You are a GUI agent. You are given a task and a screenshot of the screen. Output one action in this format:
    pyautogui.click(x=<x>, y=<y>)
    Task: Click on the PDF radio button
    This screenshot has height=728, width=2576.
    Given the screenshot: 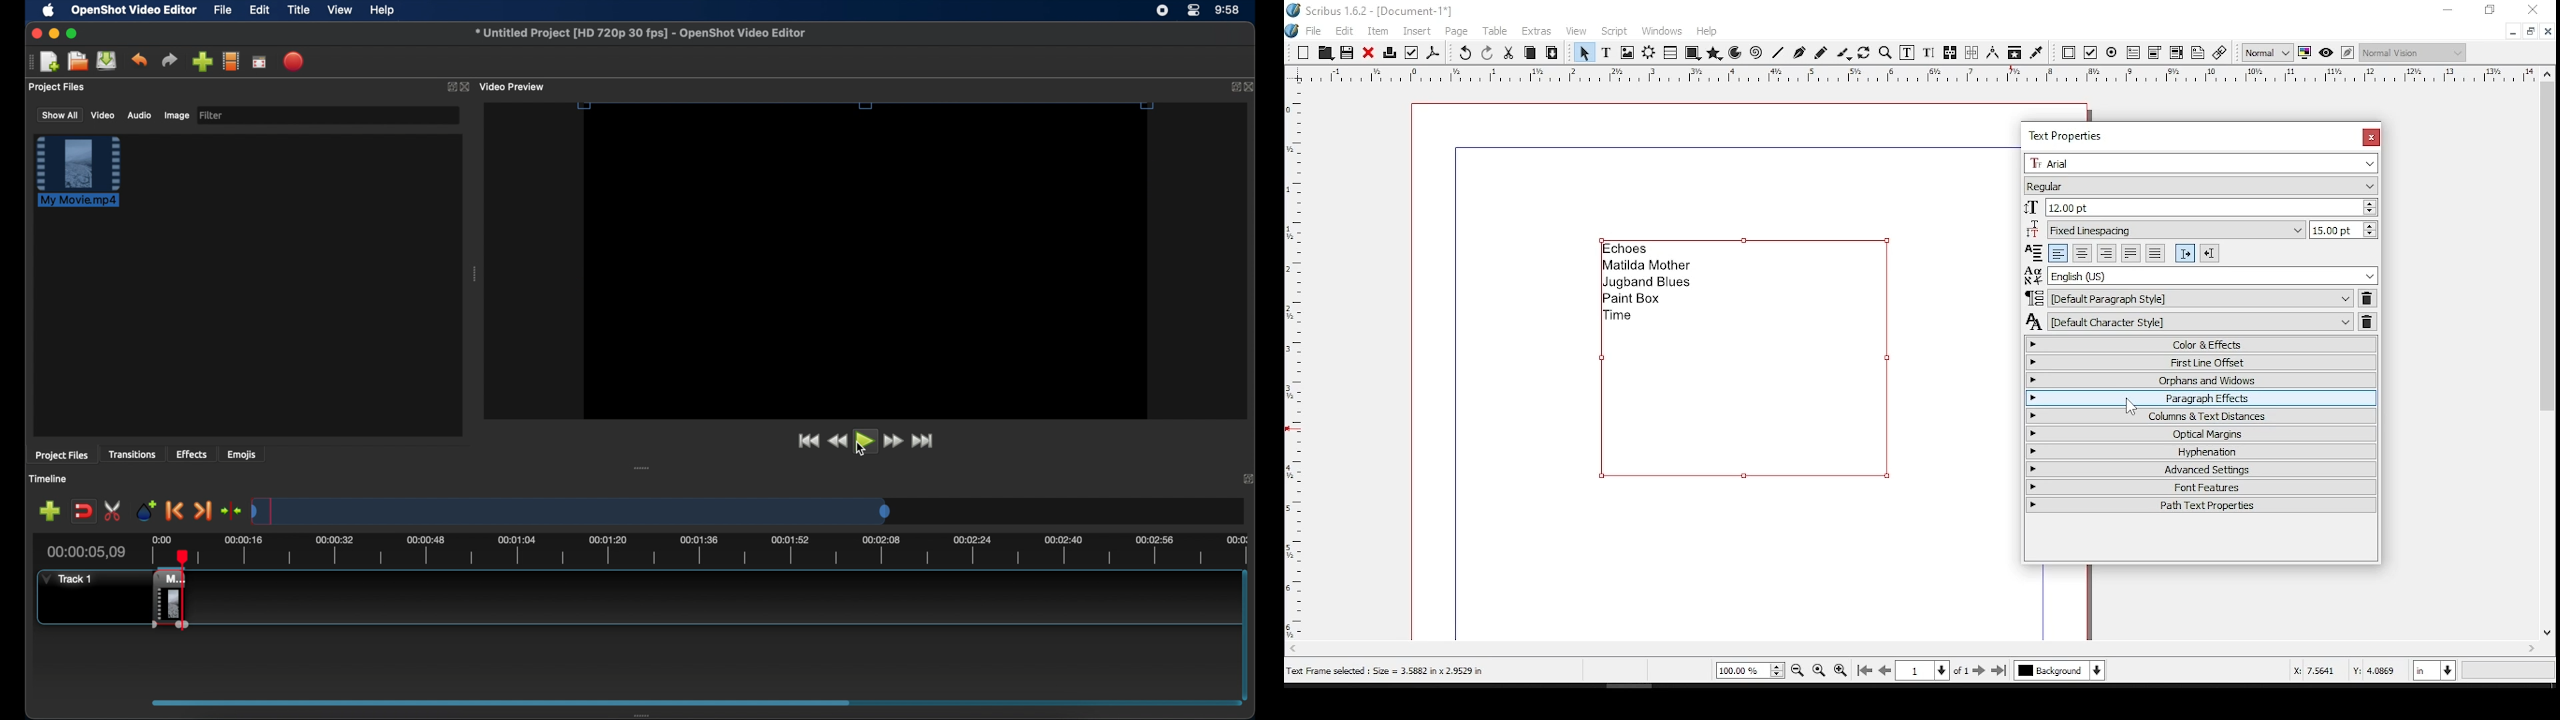 What is the action you would take?
    pyautogui.click(x=2112, y=53)
    